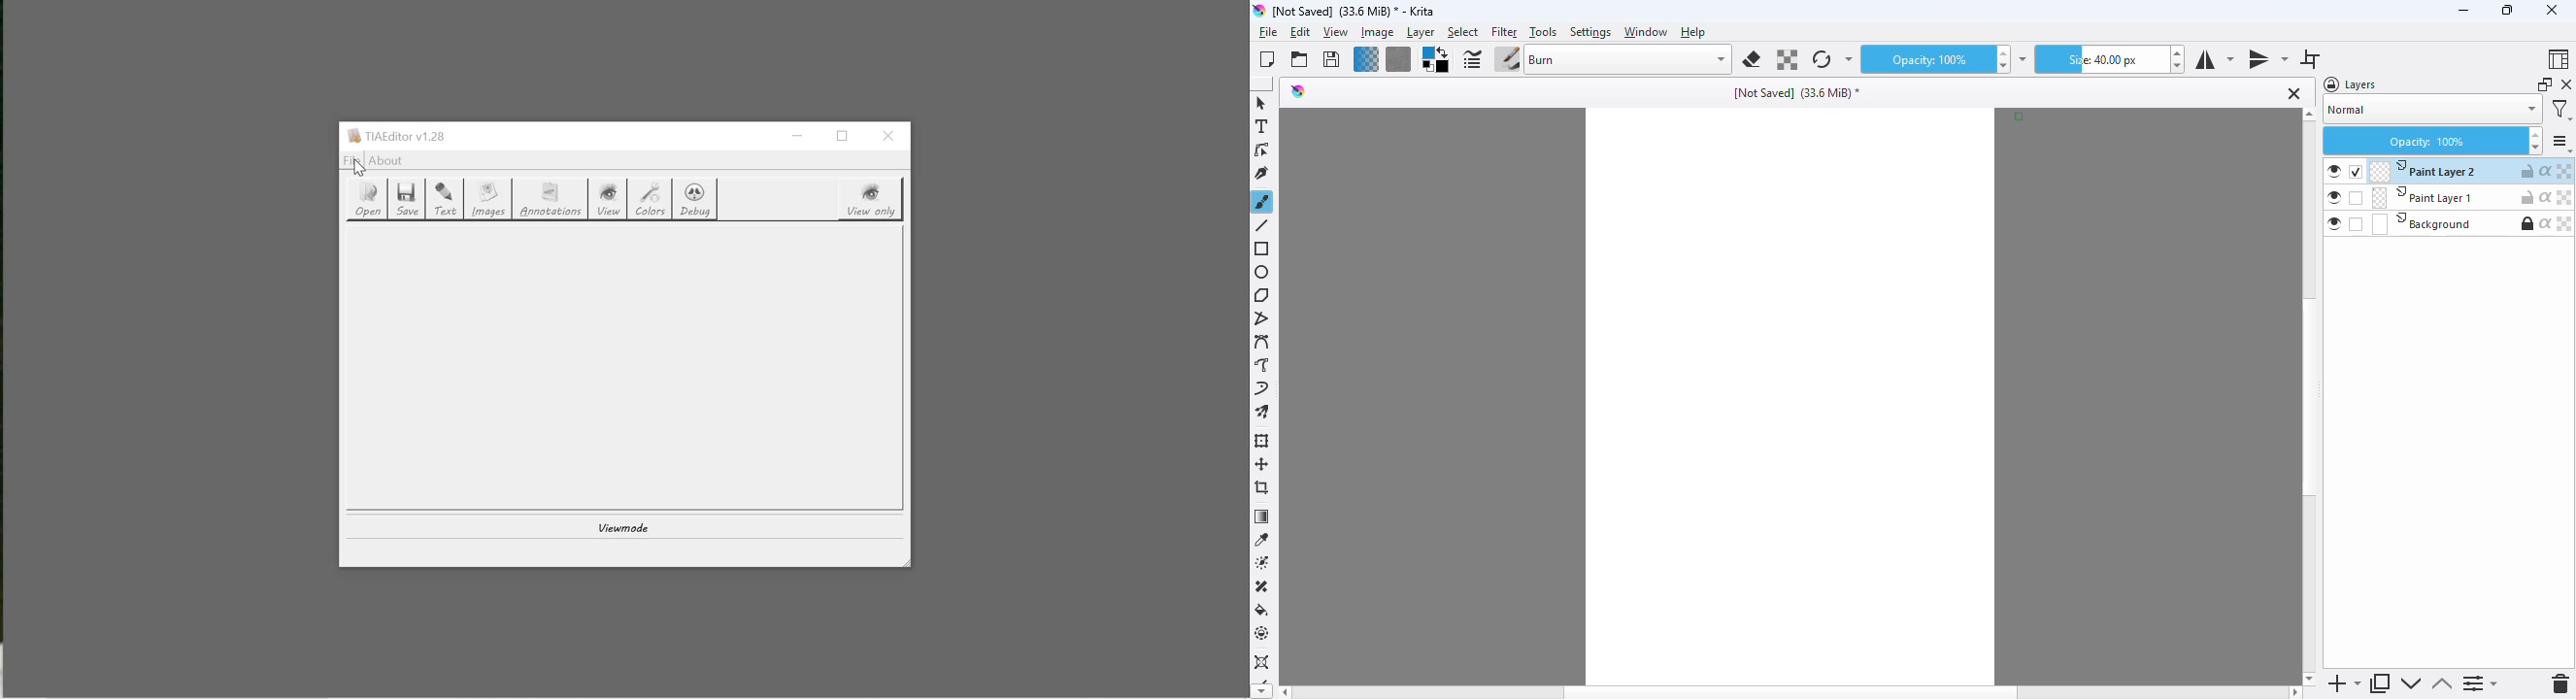 The height and width of the screenshot is (700, 2576). Describe the element at coordinates (2100, 59) in the screenshot. I see `size` at that location.